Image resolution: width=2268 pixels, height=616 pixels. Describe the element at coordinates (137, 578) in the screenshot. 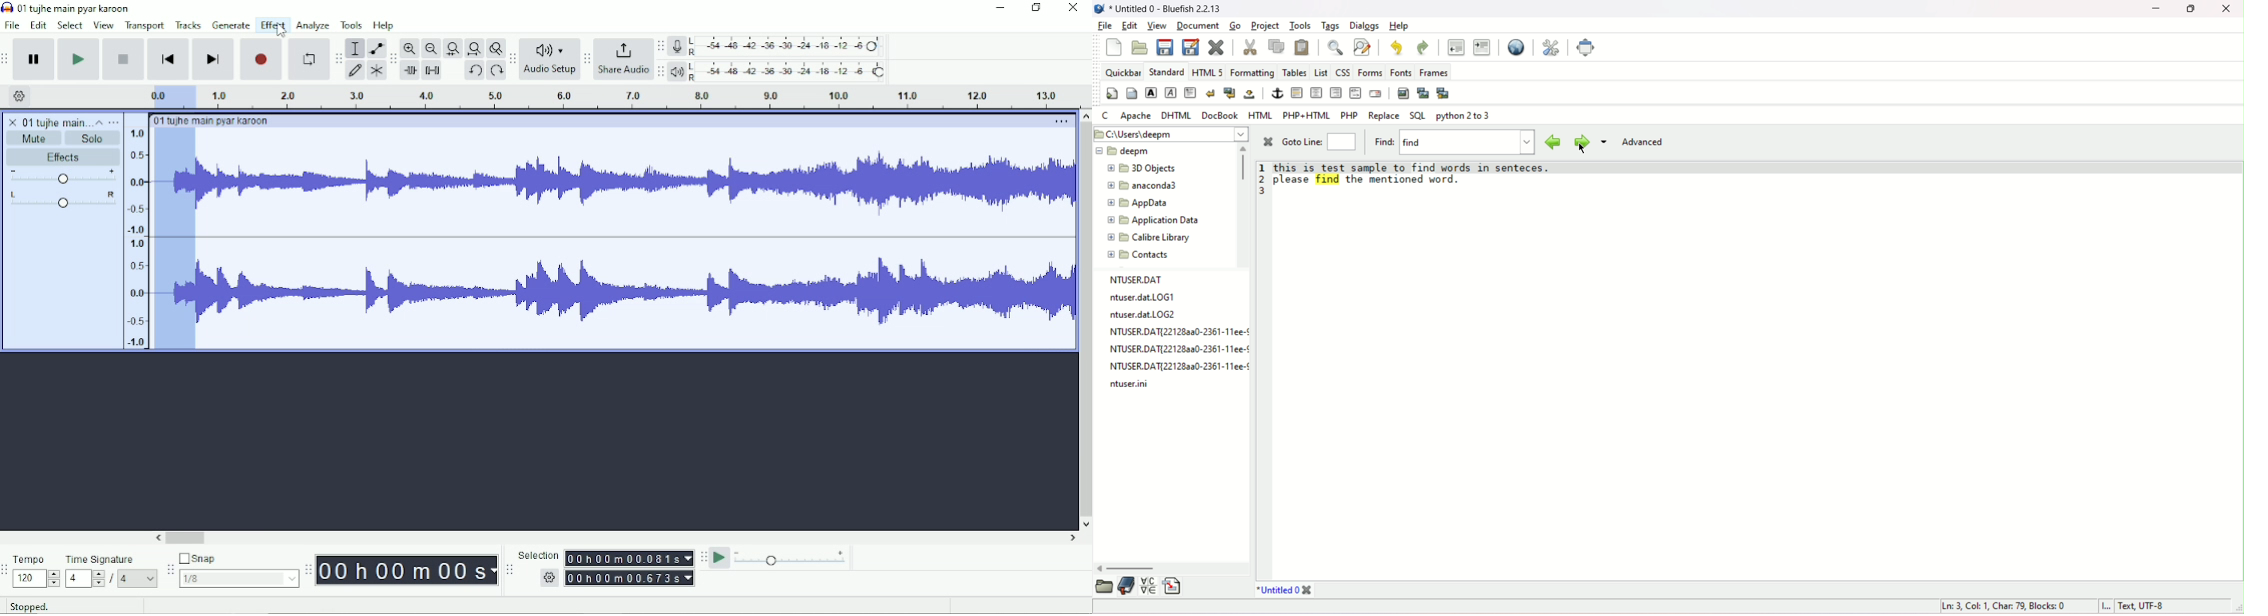

I see `4` at that location.